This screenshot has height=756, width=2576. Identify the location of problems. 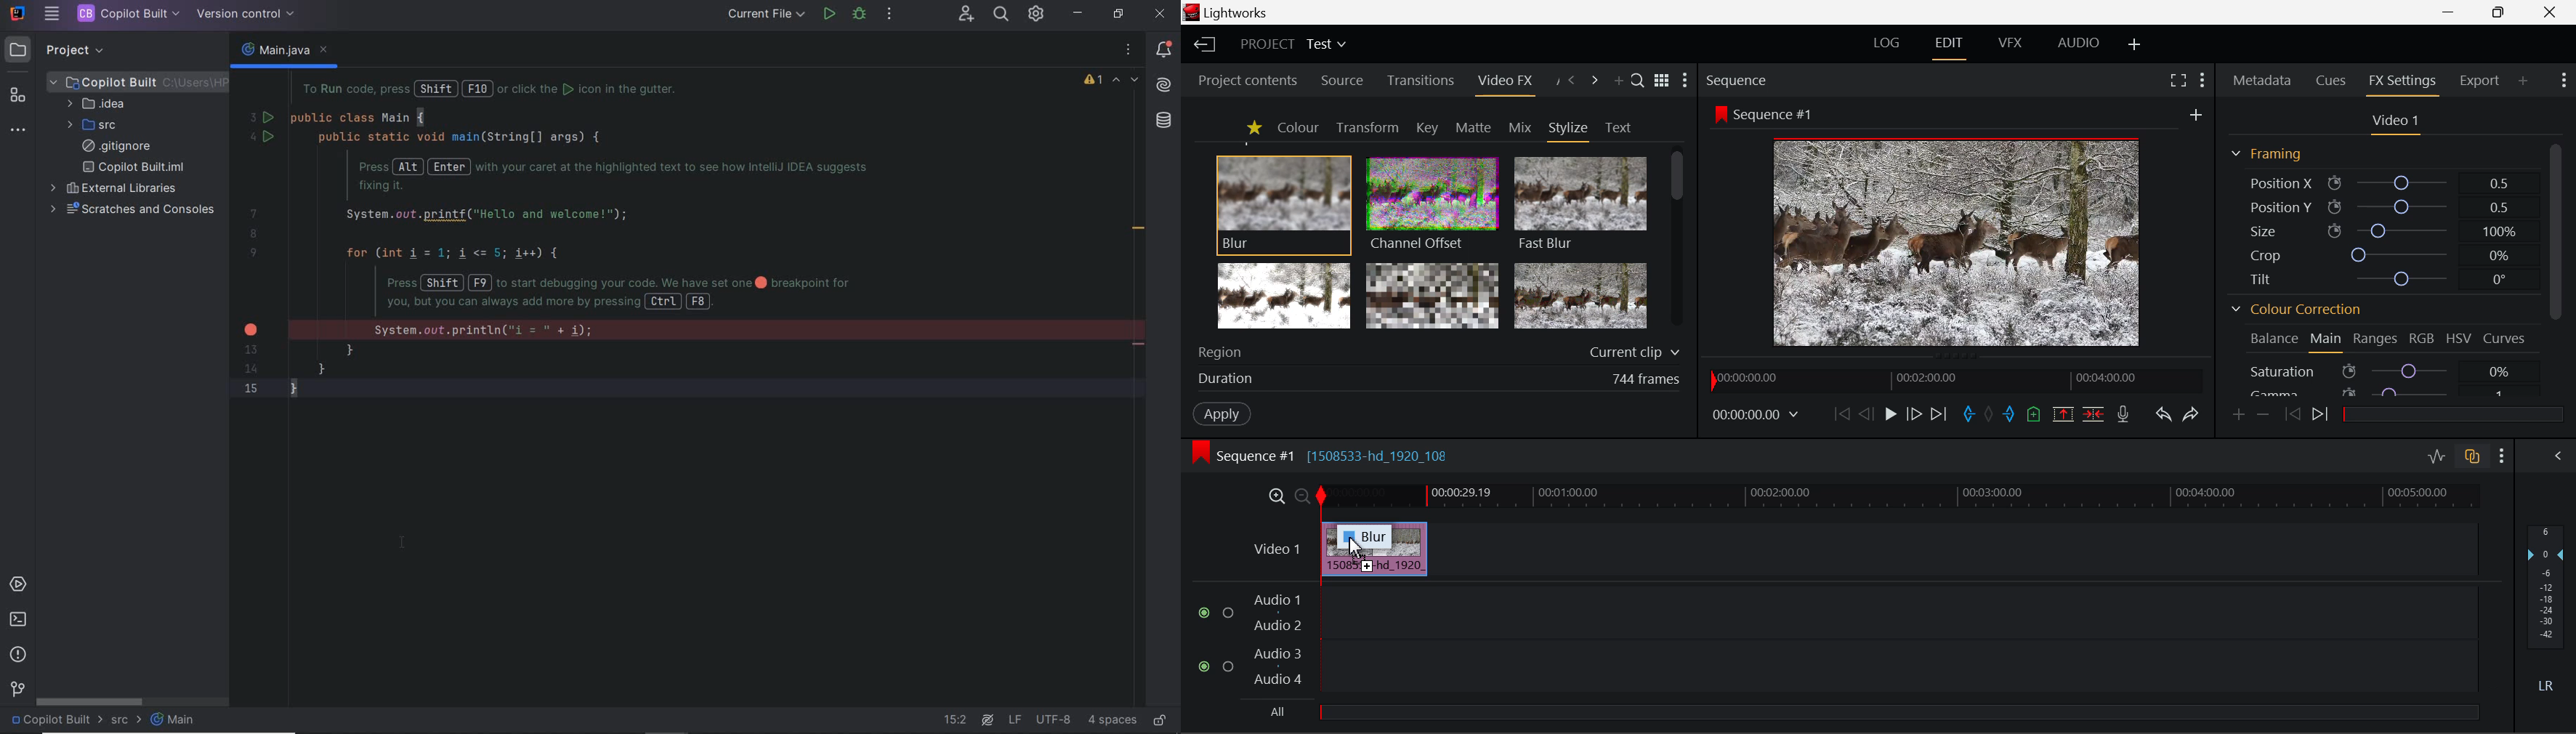
(19, 655).